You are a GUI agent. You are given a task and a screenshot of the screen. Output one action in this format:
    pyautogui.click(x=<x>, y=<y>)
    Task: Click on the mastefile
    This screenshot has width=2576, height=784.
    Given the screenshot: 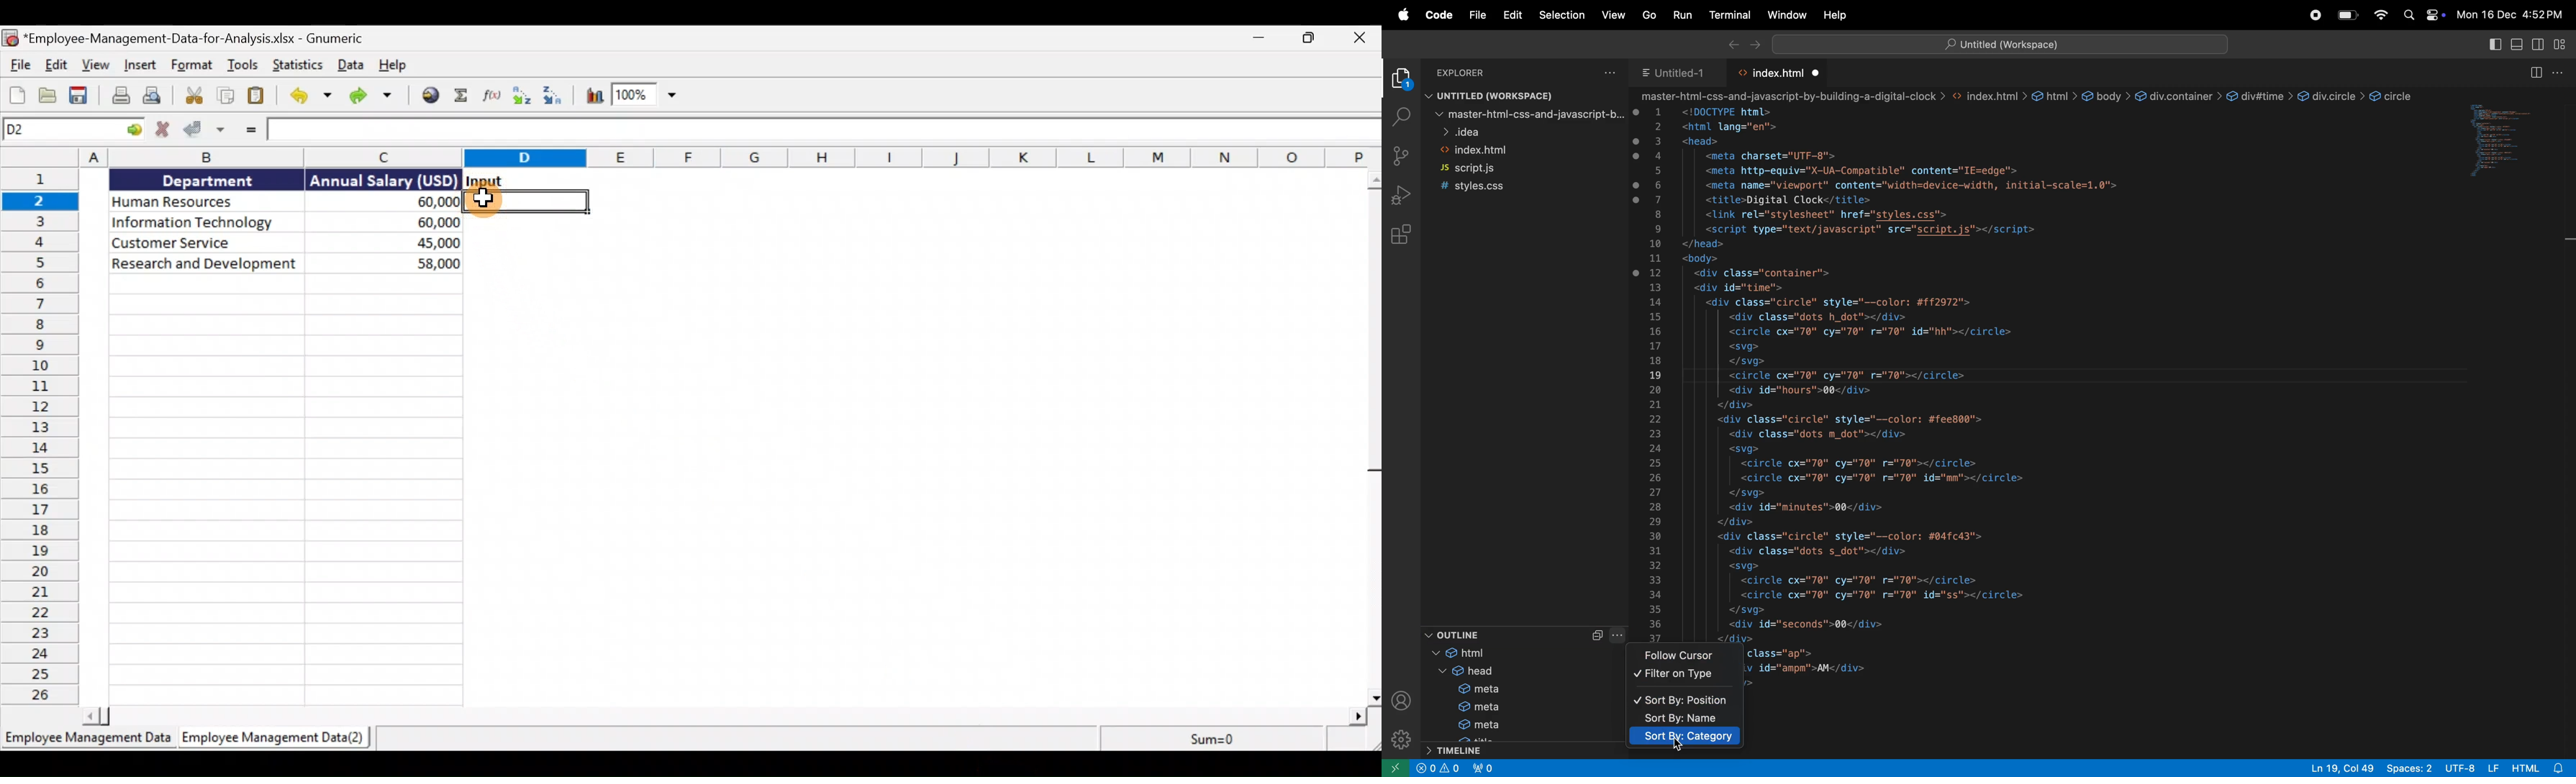 What is the action you would take?
    pyautogui.click(x=1525, y=114)
    